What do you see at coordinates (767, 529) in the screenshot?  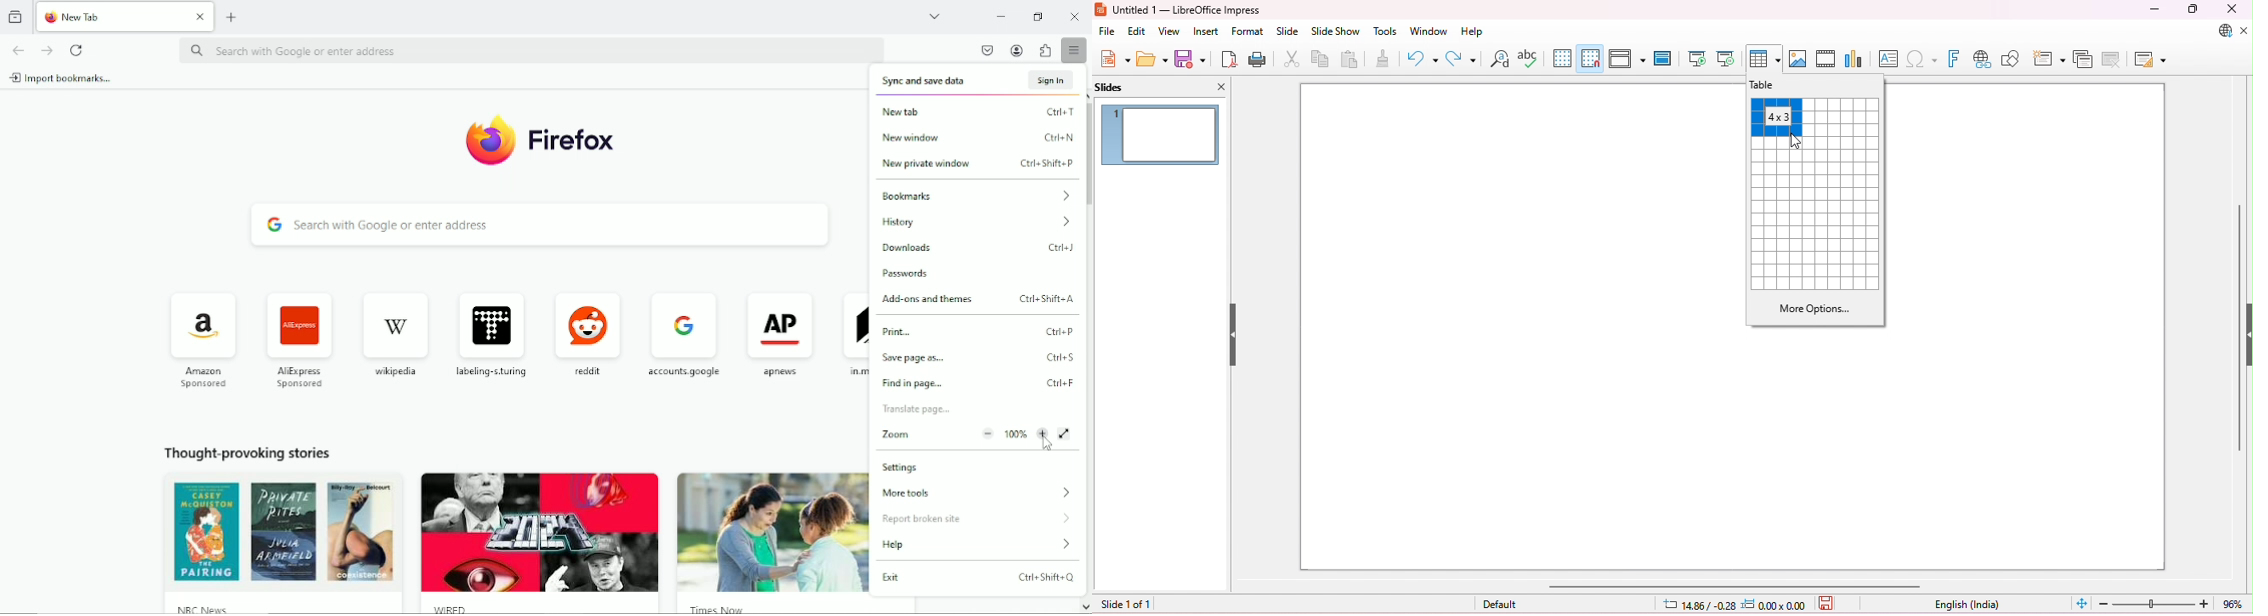 I see `image` at bounding box center [767, 529].